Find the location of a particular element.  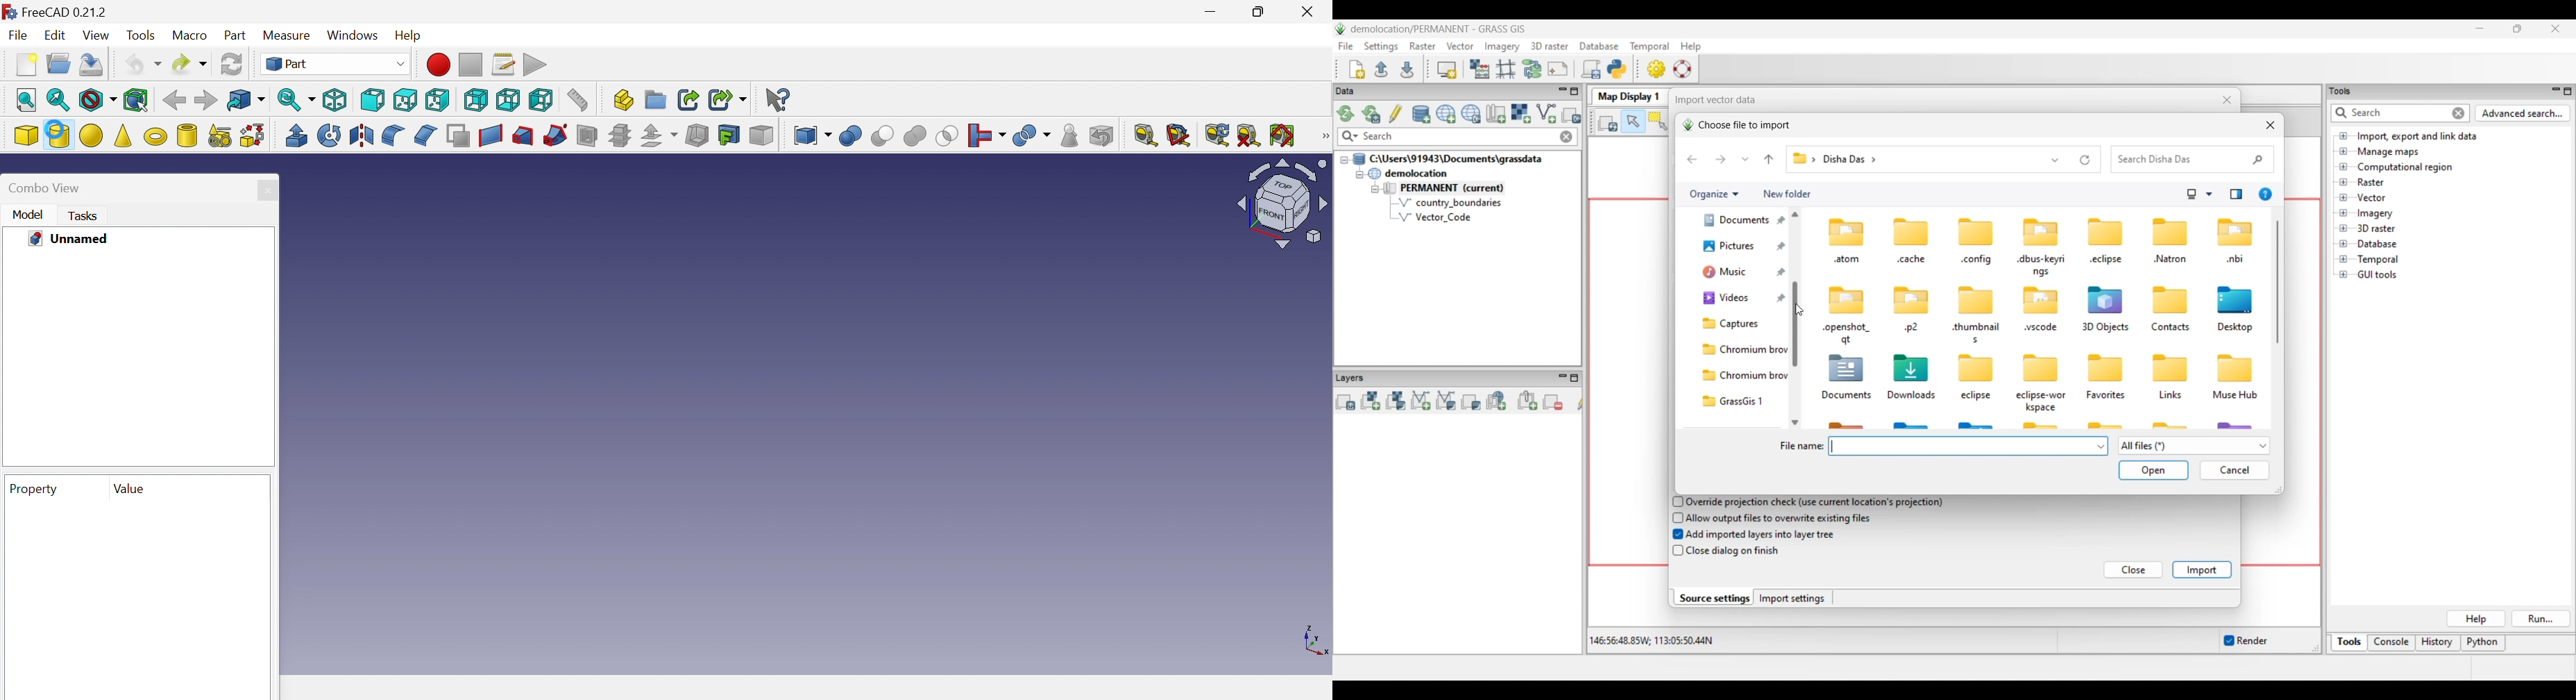

Create part is located at coordinates (623, 98).